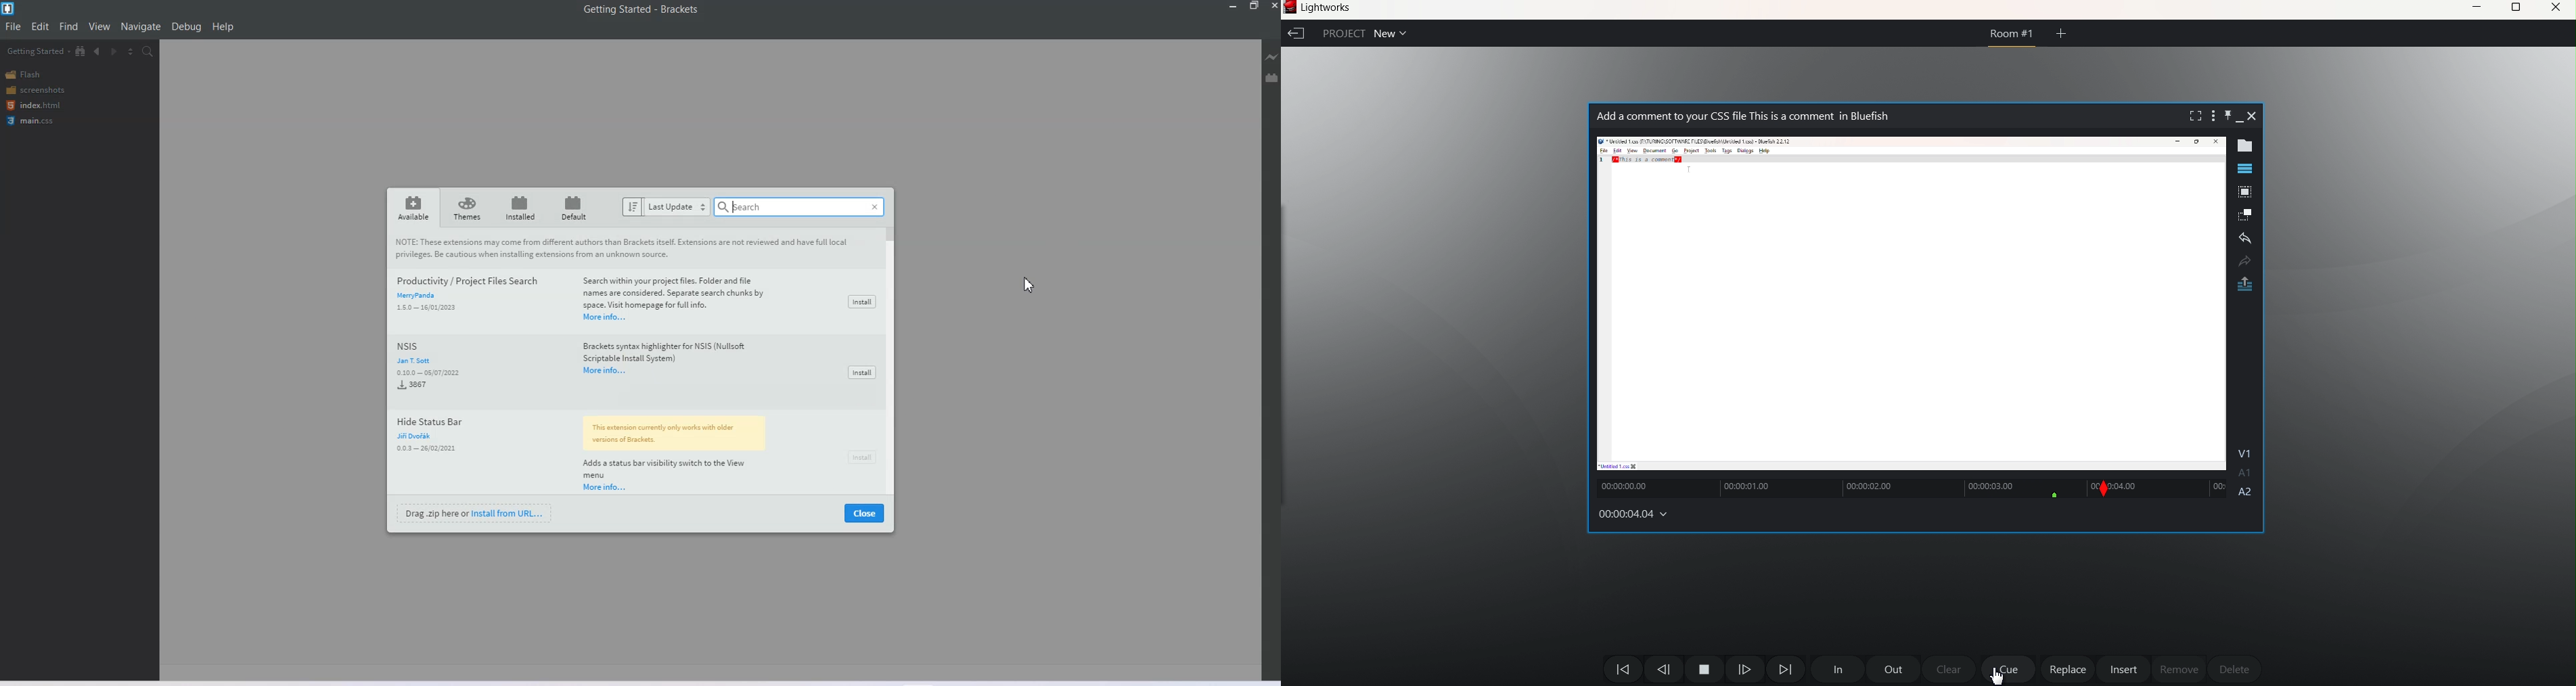 The image size is (2576, 700). Describe the element at coordinates (2233, 666) in the screenshot. I see `delete` at that location.